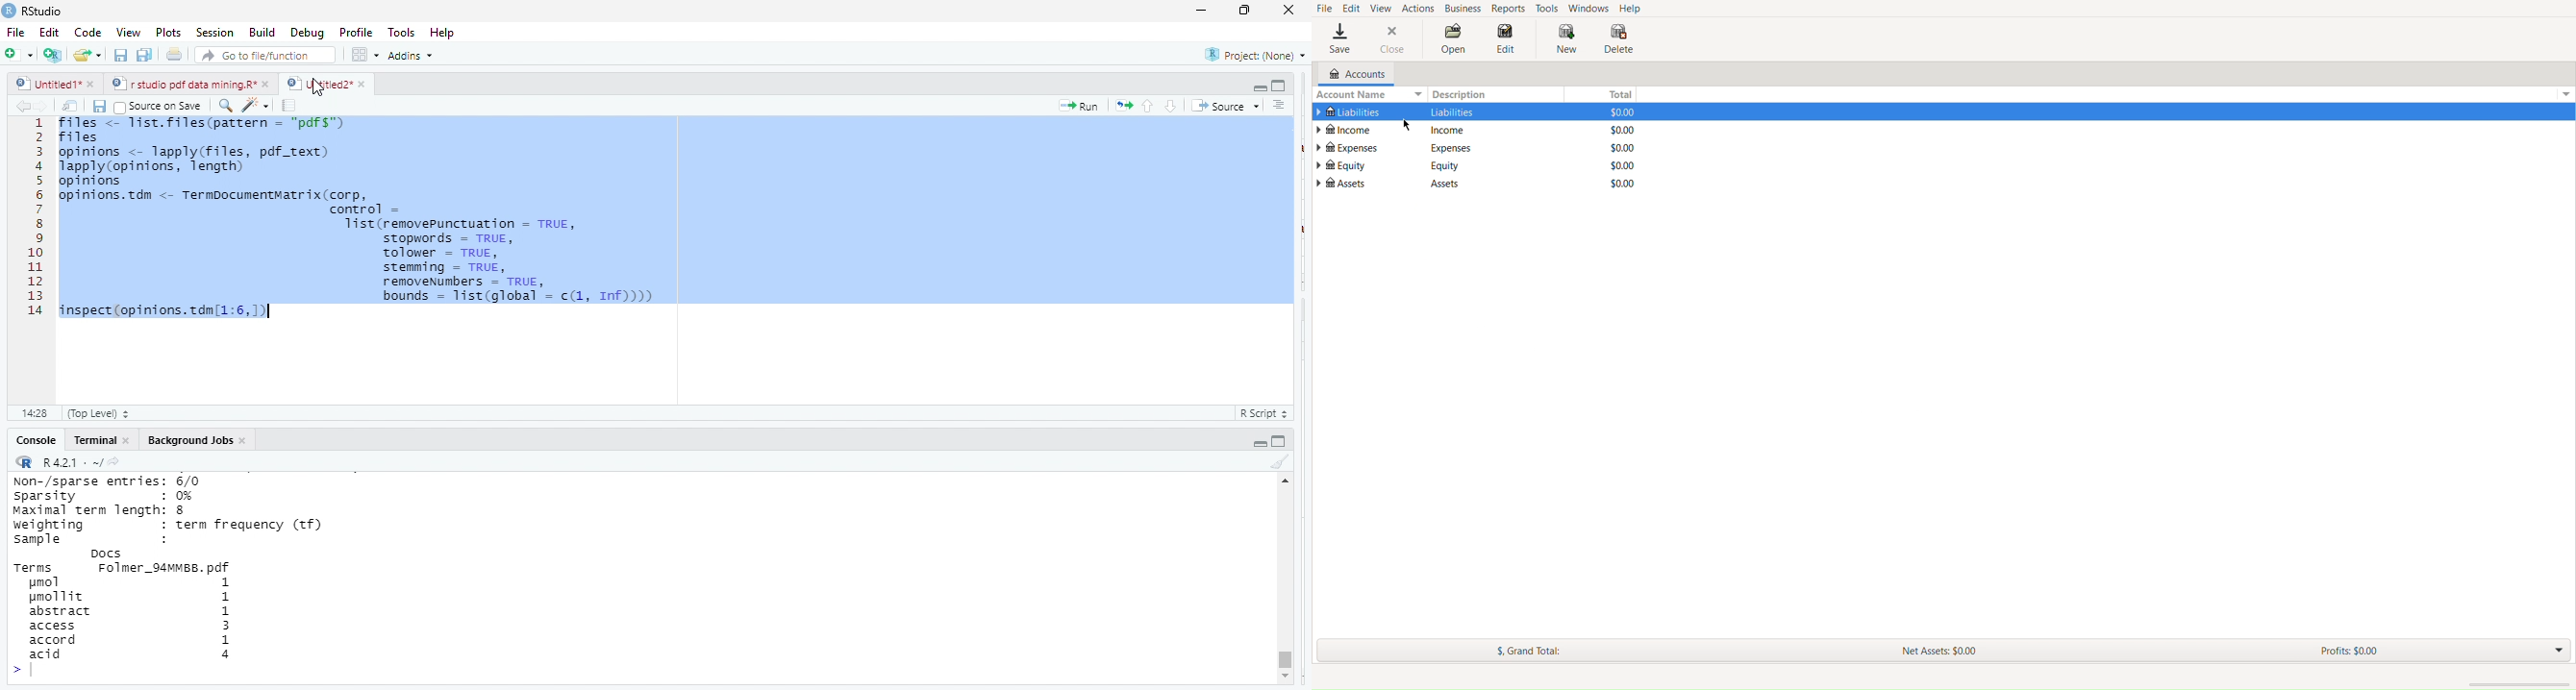  I want to click on cursor movement, so click(319, 88).